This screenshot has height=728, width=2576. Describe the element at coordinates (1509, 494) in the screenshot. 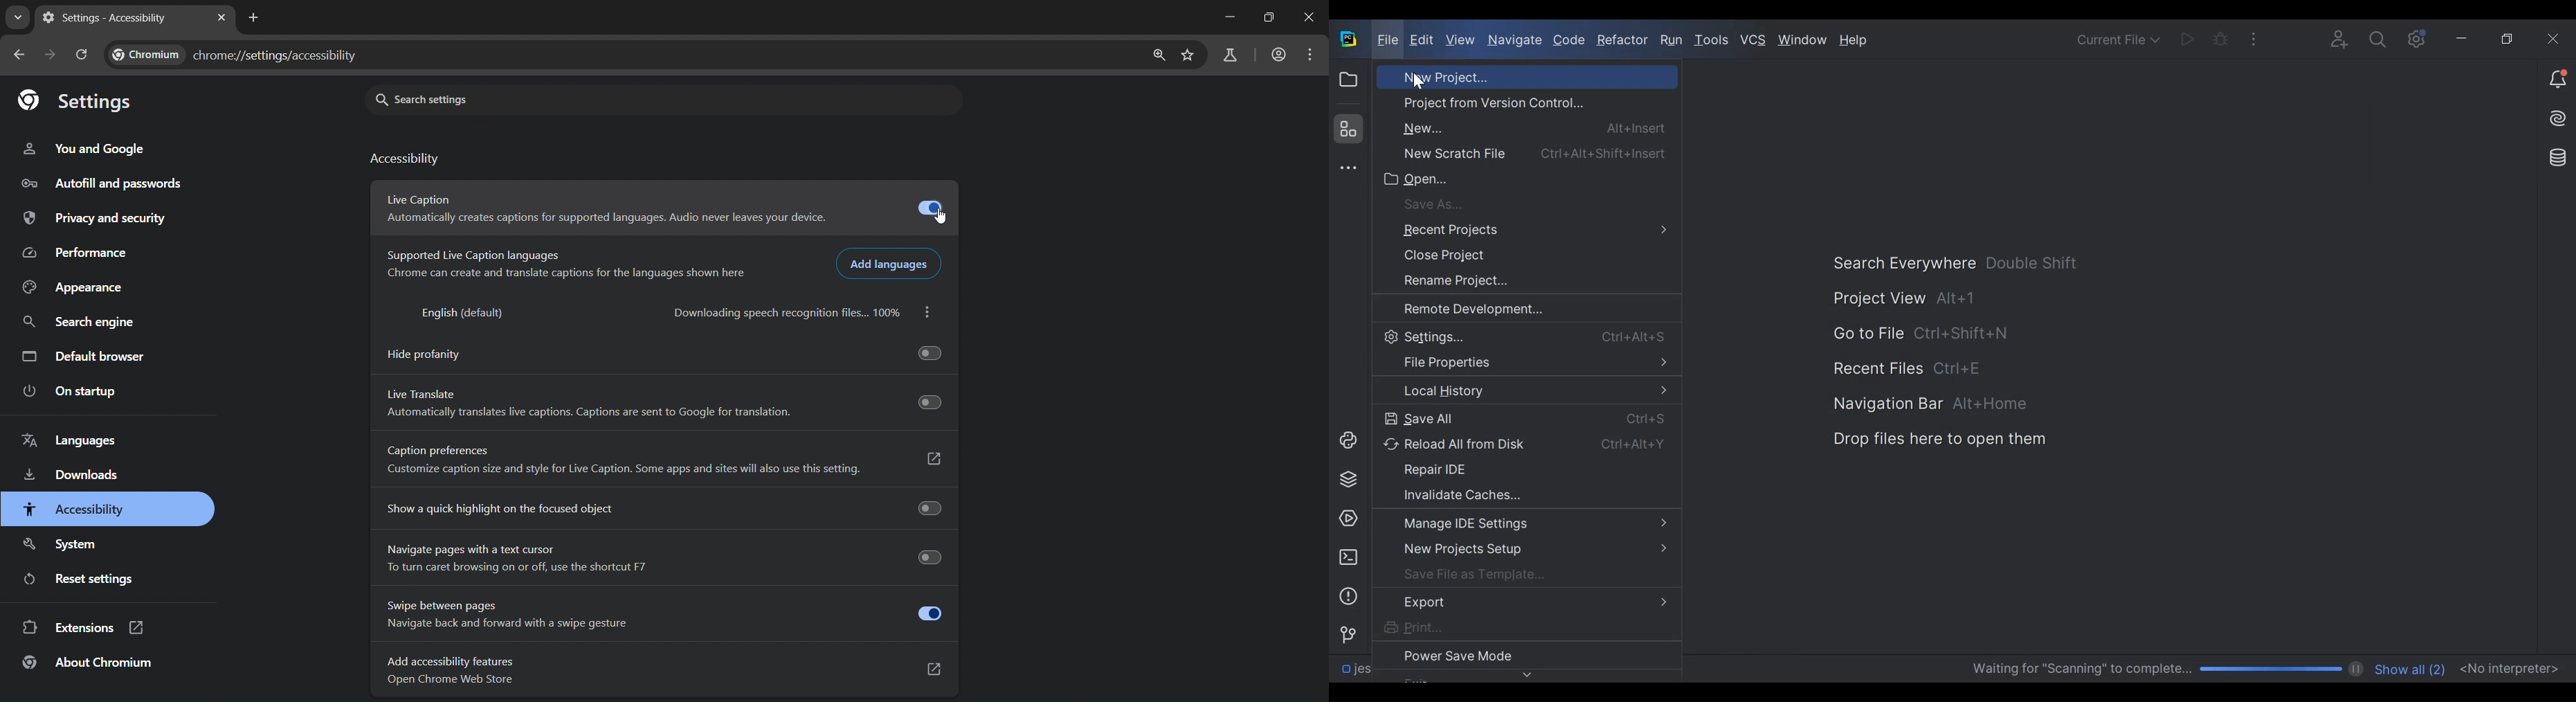

I see `invalidate Caches` at that location.